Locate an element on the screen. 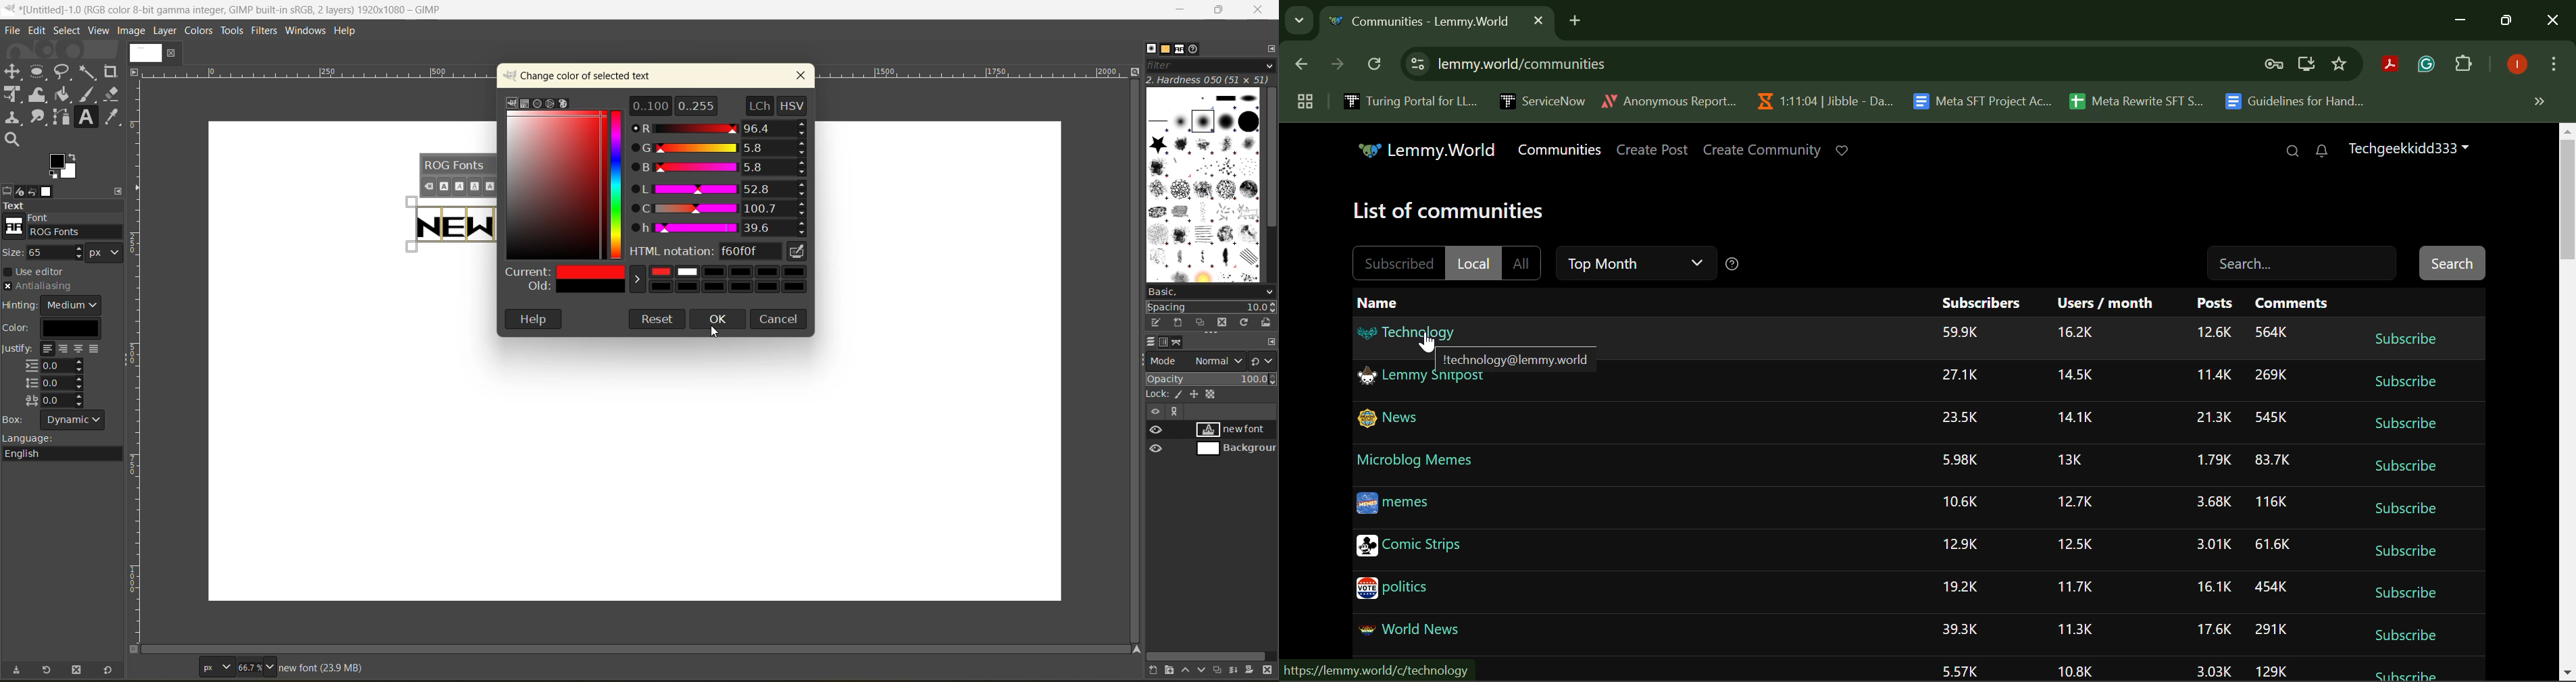  Plugins is located at coordinates (2464, 66).